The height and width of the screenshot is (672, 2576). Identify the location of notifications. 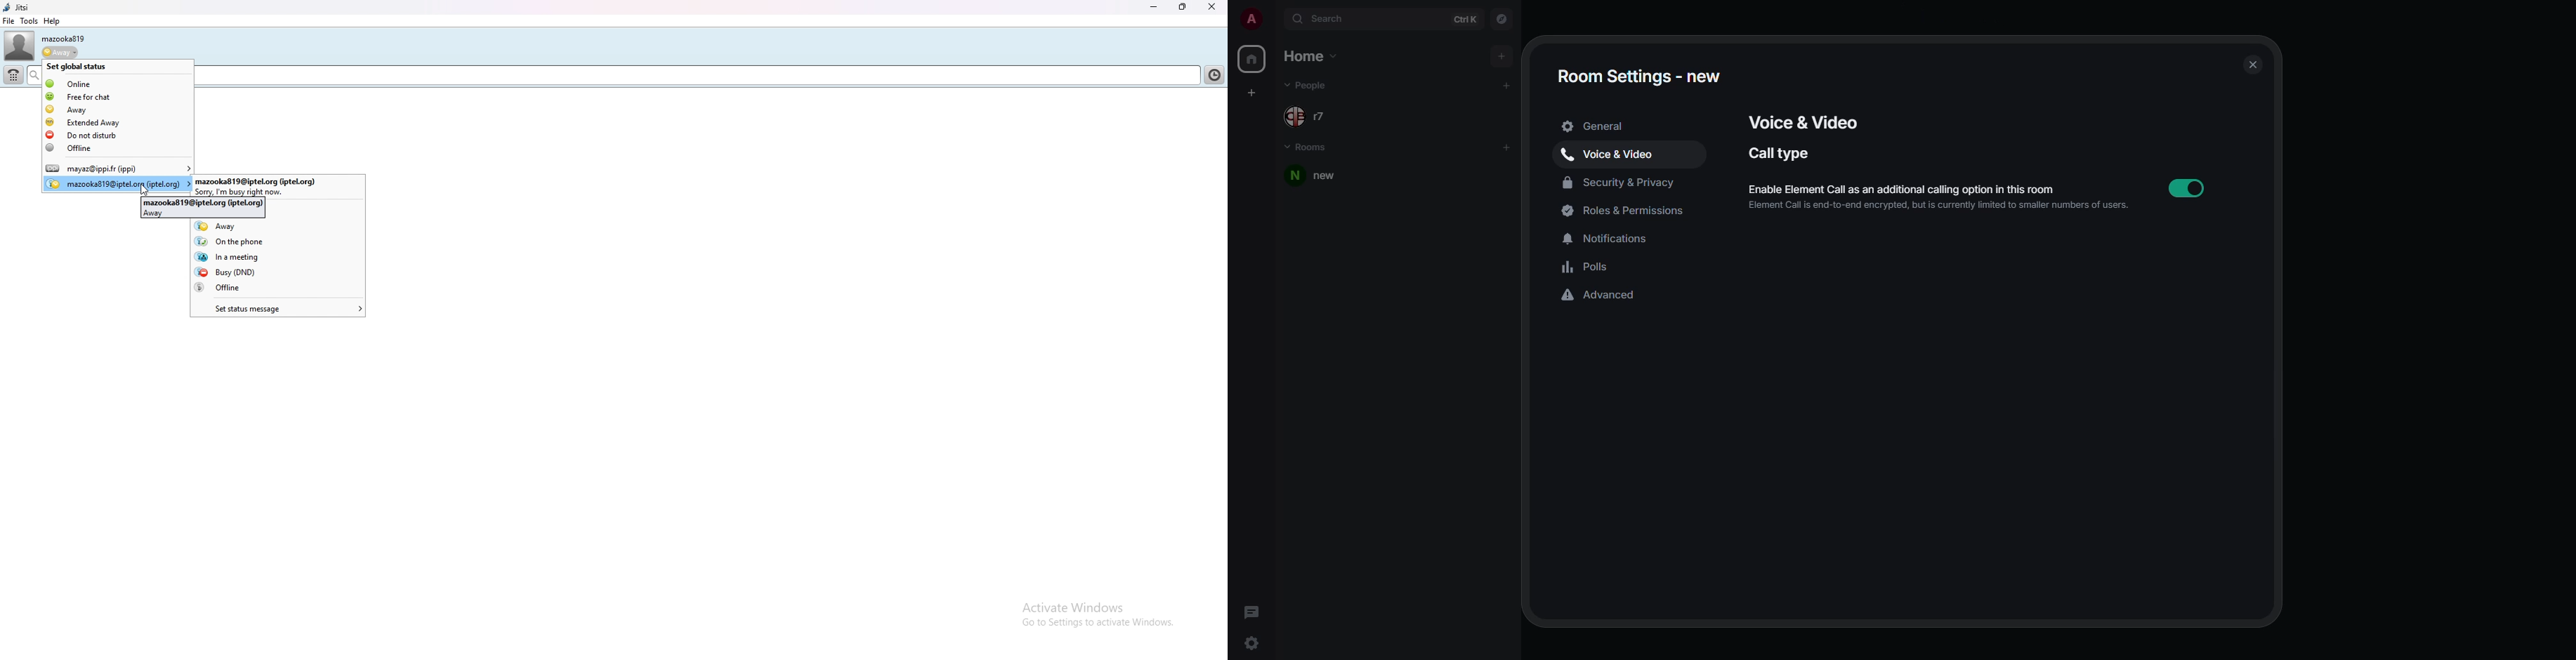
(1612, 237).